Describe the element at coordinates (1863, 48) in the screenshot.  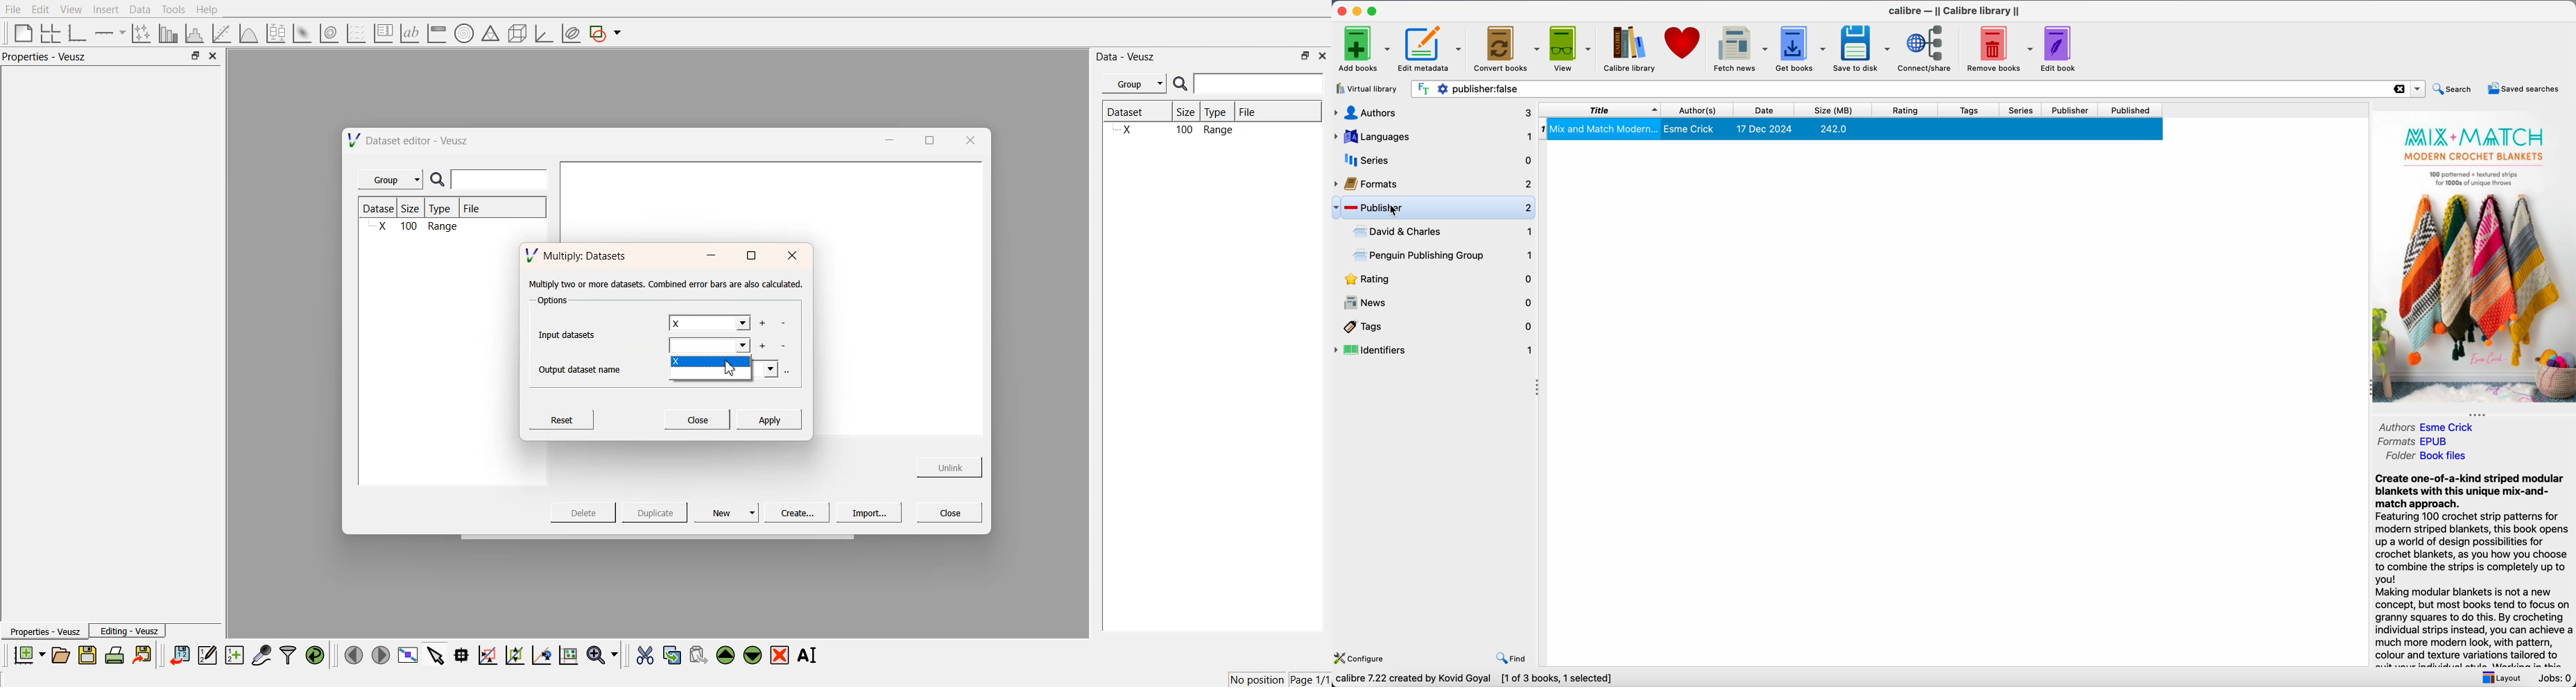
I see `save to disk` at that location.